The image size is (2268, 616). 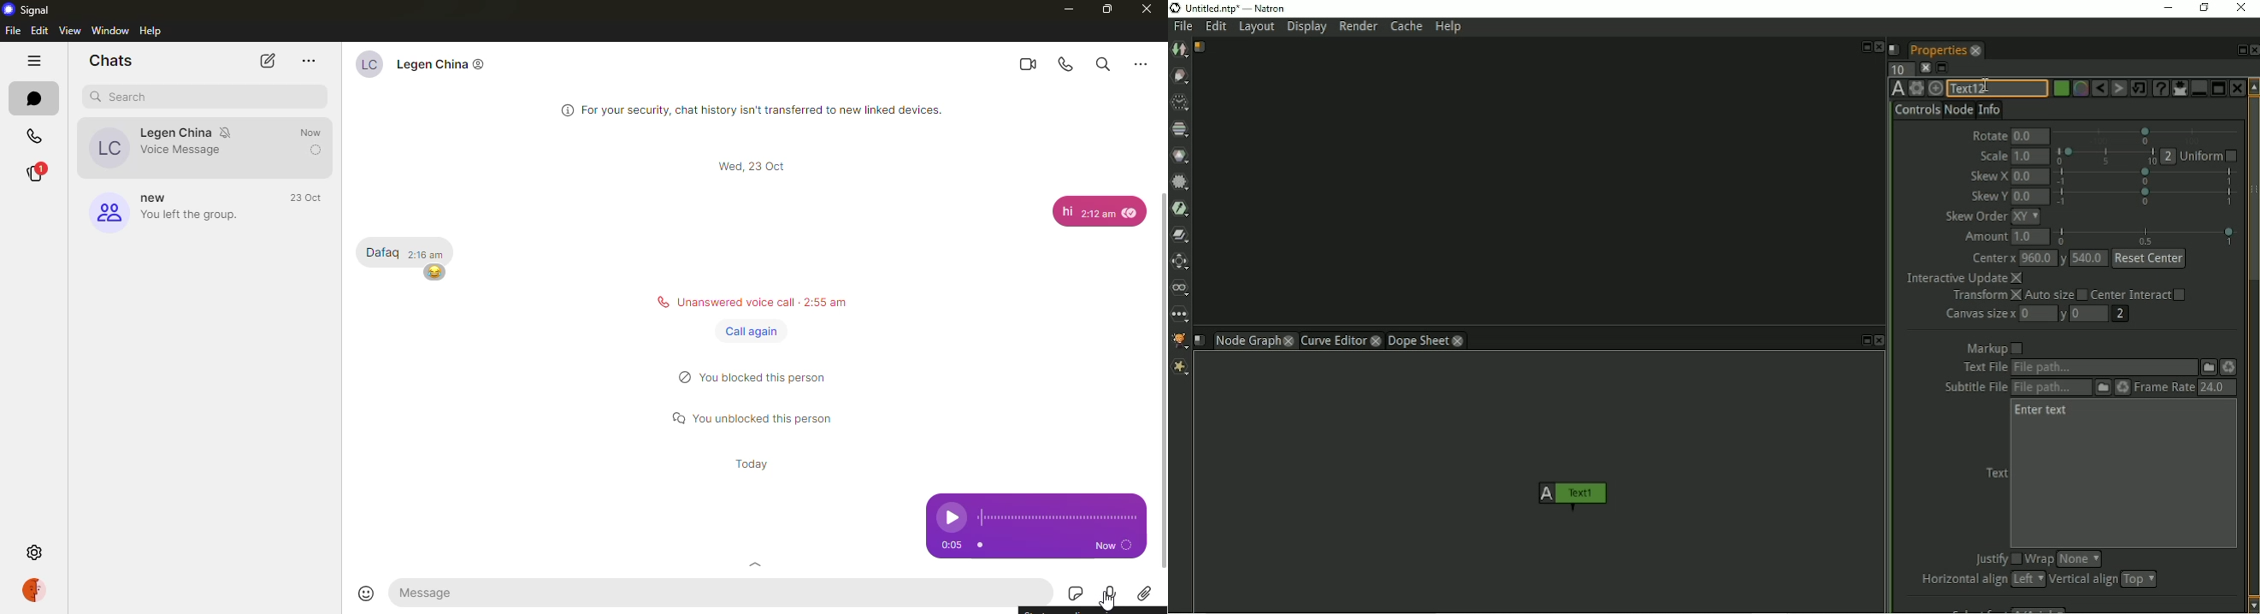 What do you see at coordinates (759, 166) in the screenshot?
I see `scroll bar` at bounding box center [759, 166].